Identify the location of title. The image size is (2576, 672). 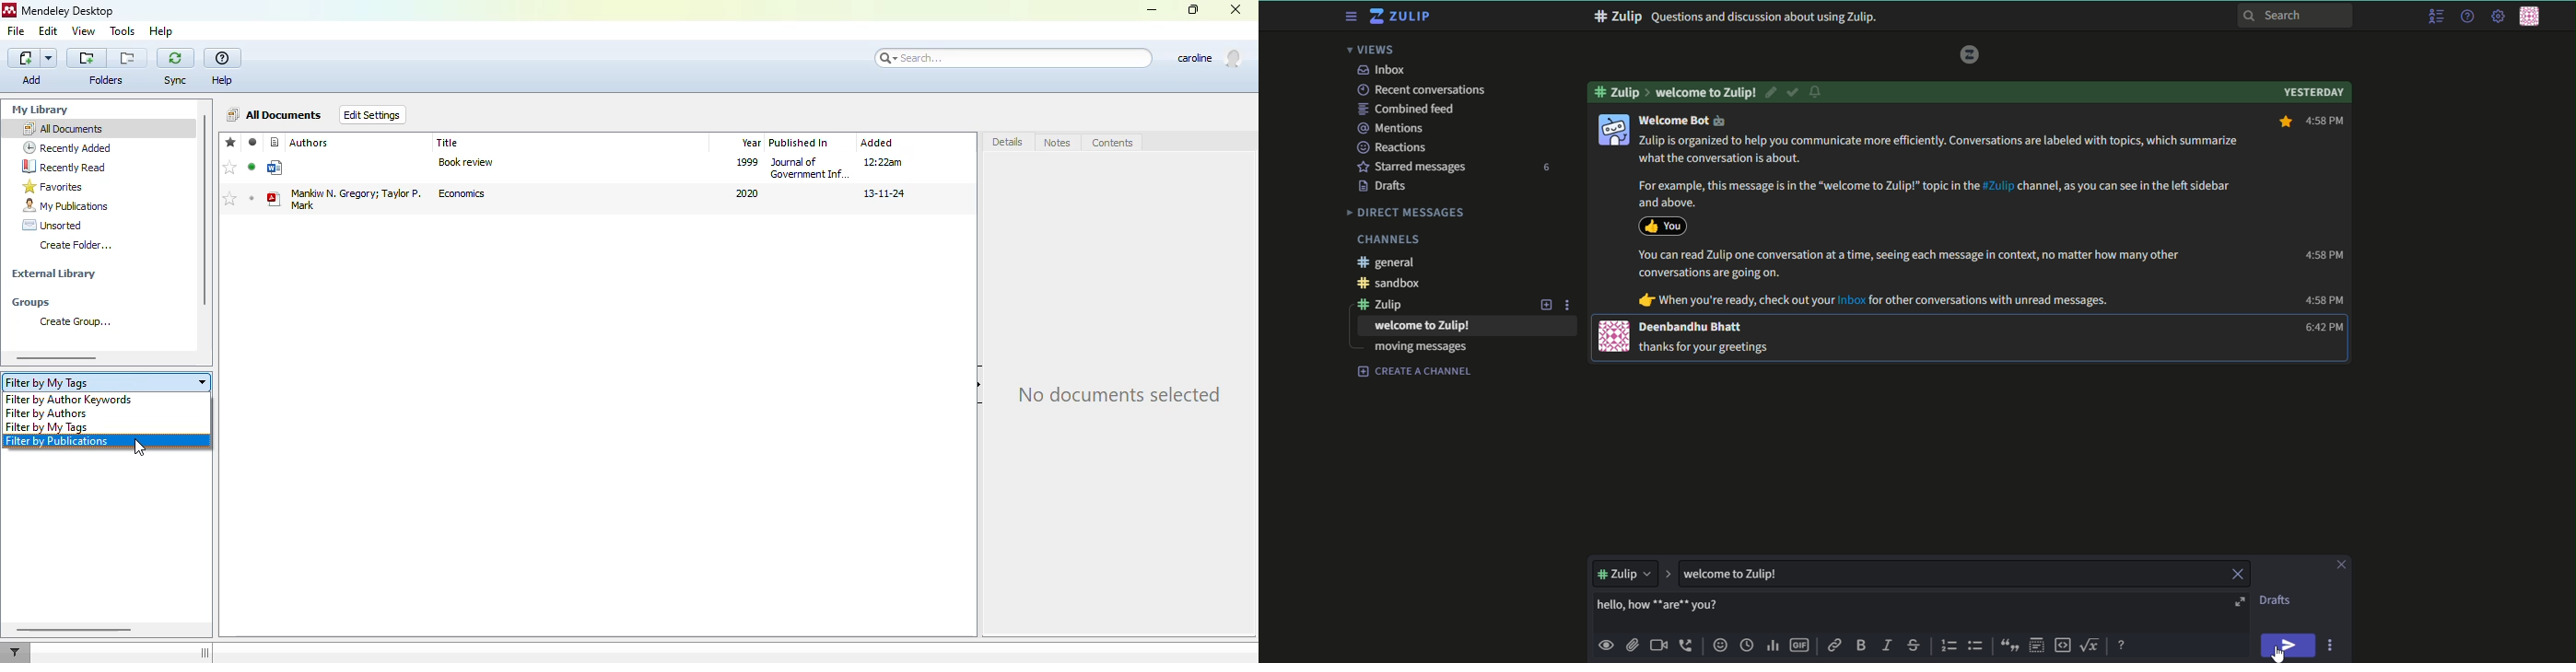
(448, 142).